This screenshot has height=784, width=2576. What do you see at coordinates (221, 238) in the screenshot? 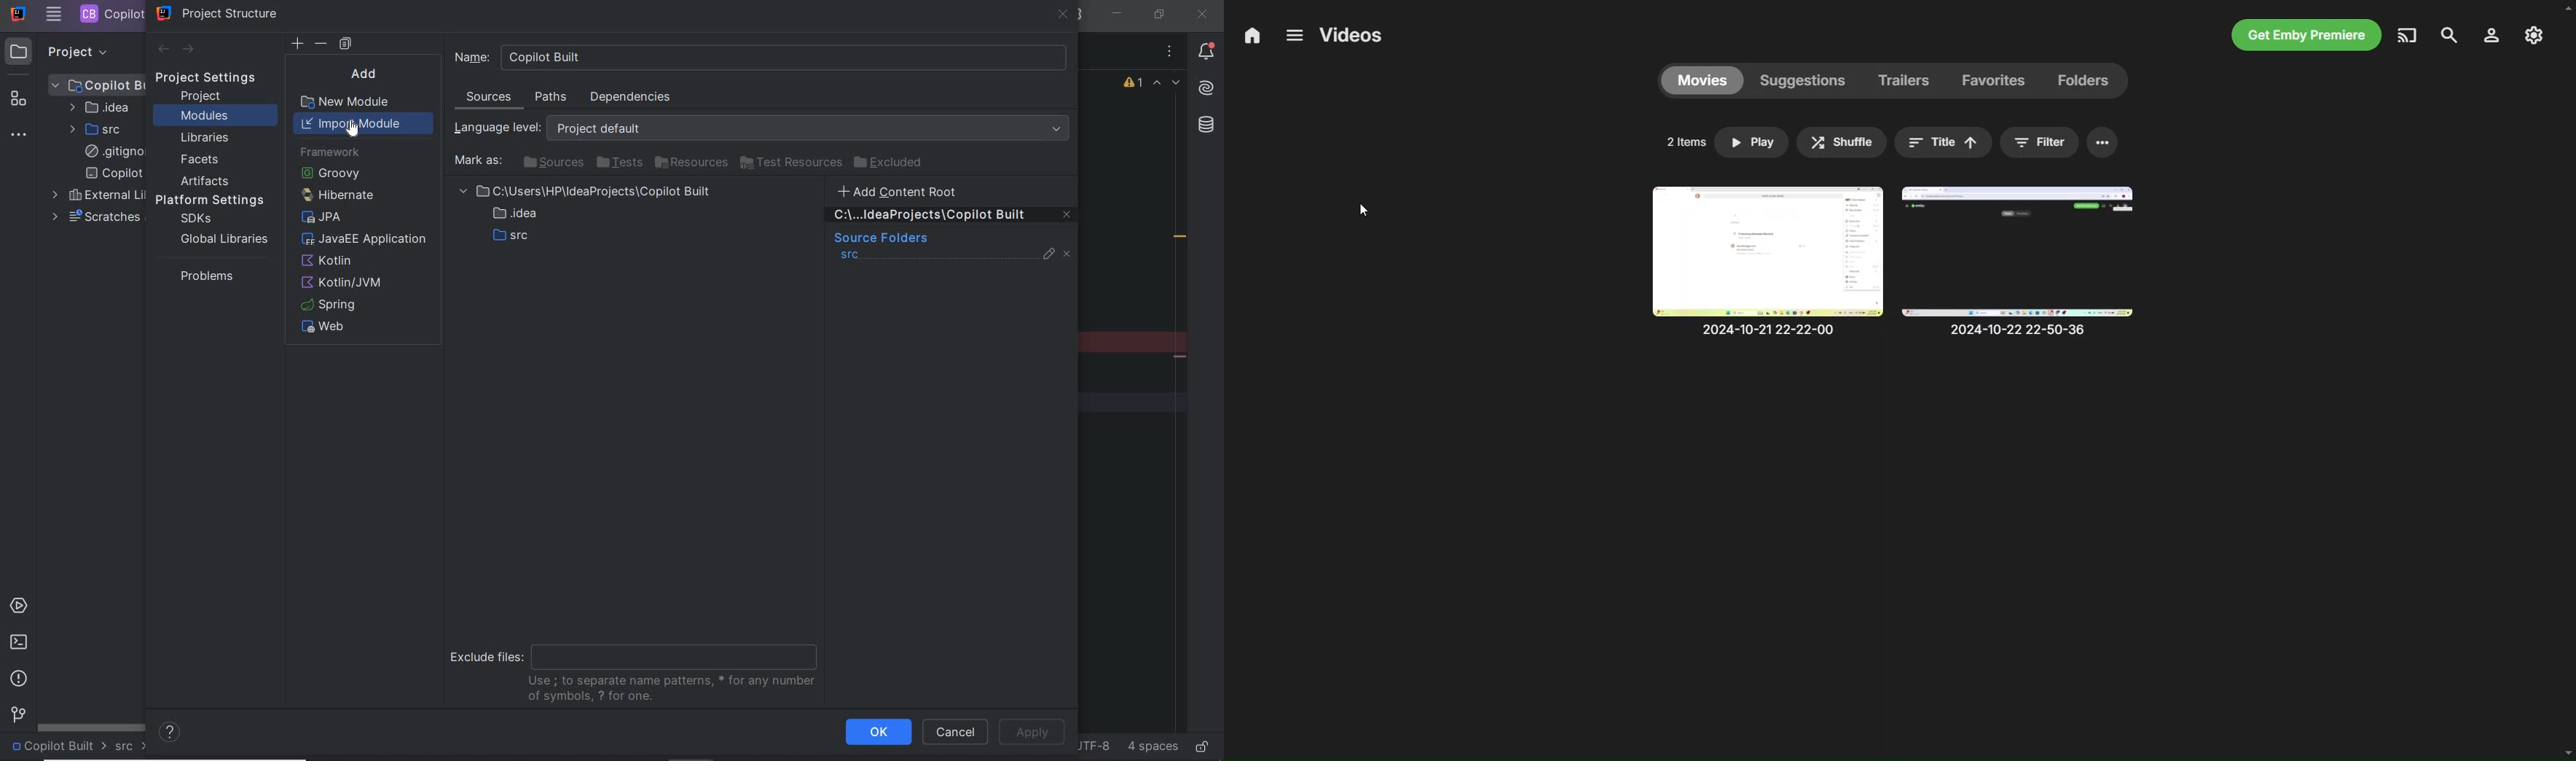
I see `global libraries` at bounding box center [221, 238].